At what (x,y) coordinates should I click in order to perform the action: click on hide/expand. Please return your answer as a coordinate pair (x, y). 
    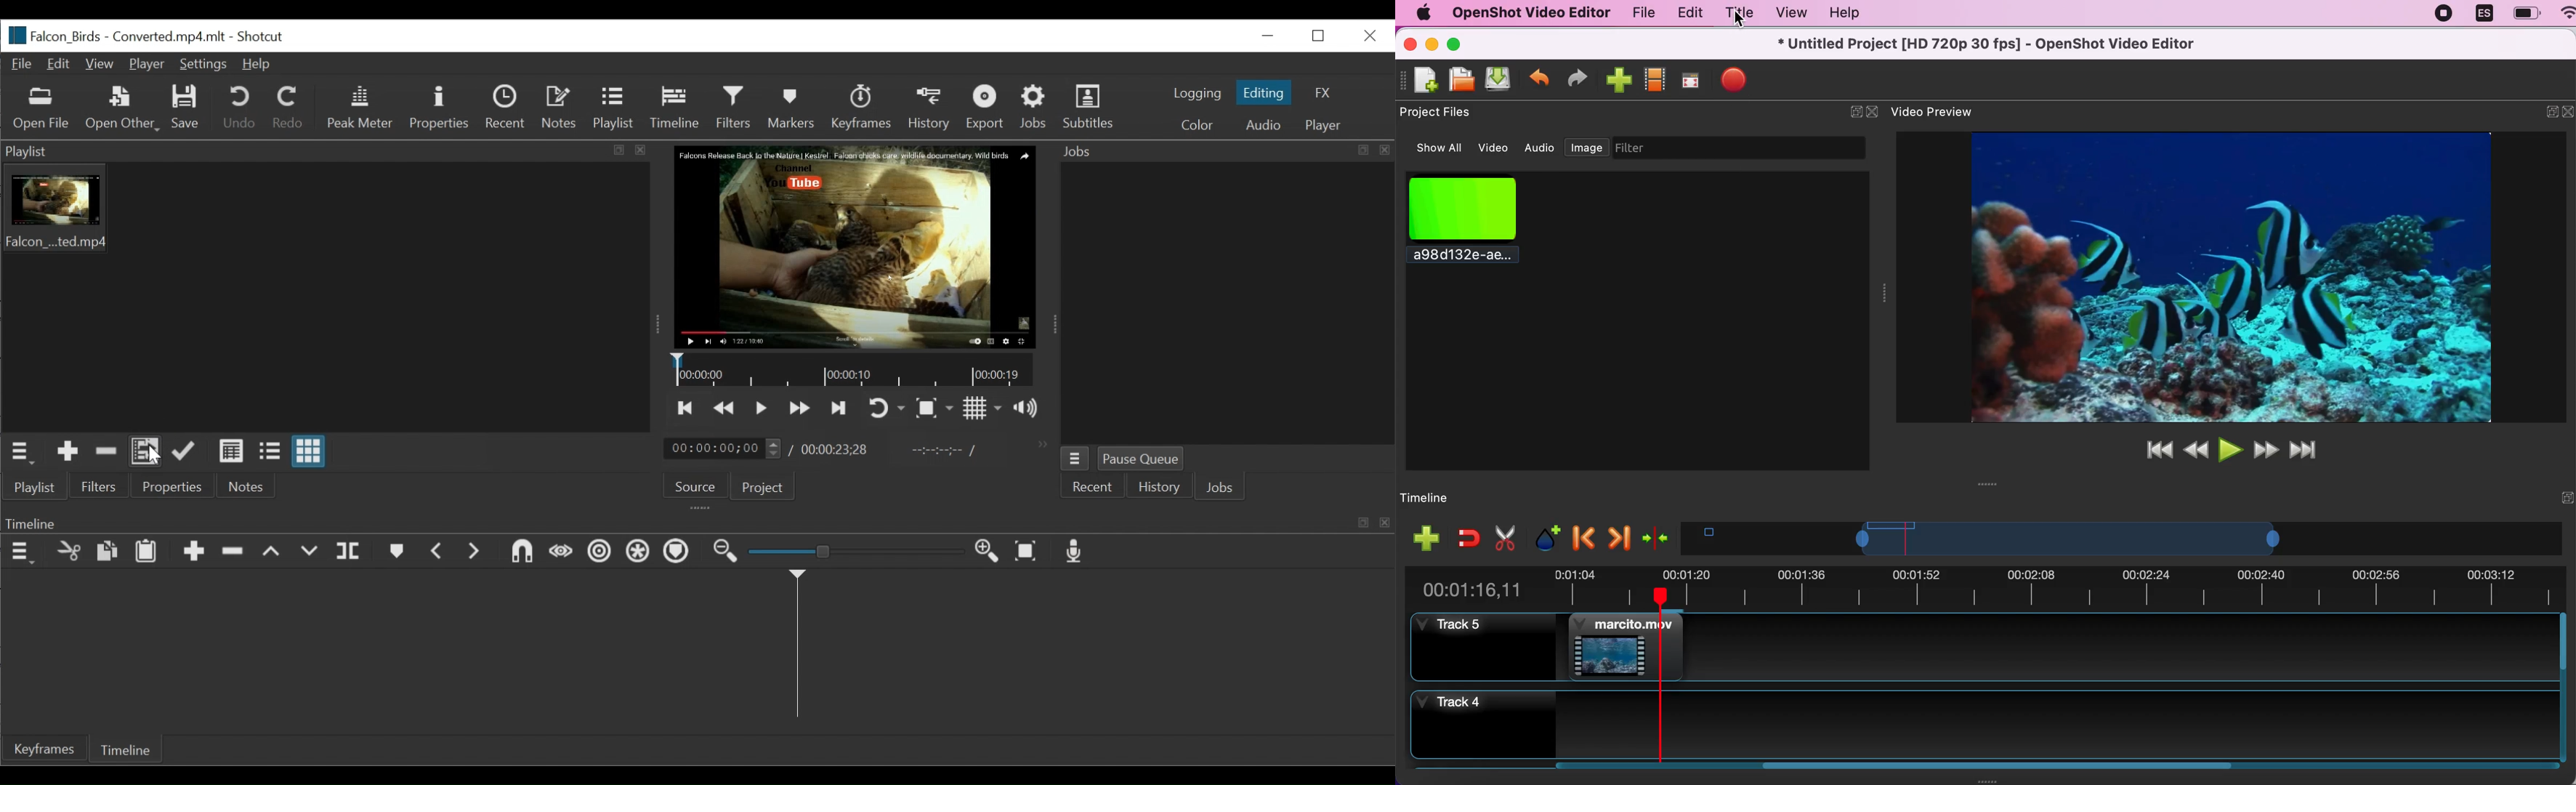
    Looking at the image, I should click on (1848, 107).